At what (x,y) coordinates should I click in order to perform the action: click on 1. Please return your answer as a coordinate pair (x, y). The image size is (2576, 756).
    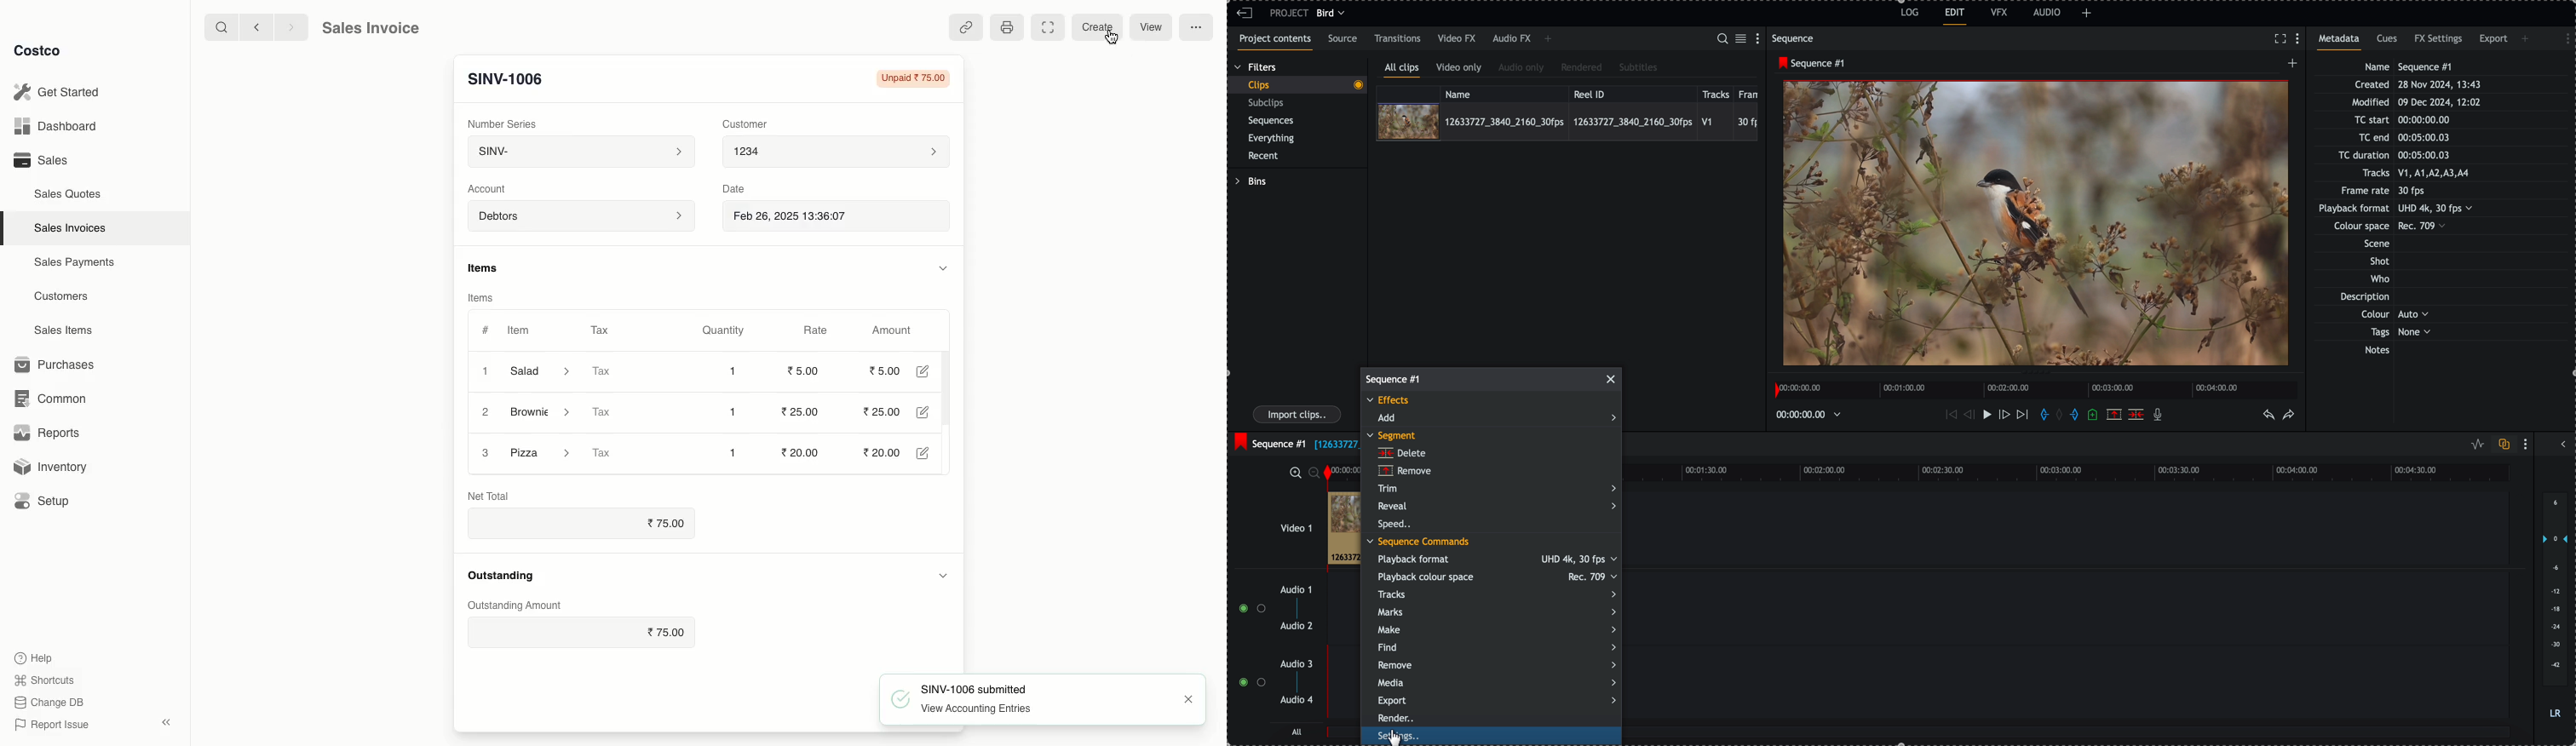
    Looking at the image, I should click on (733, 455).